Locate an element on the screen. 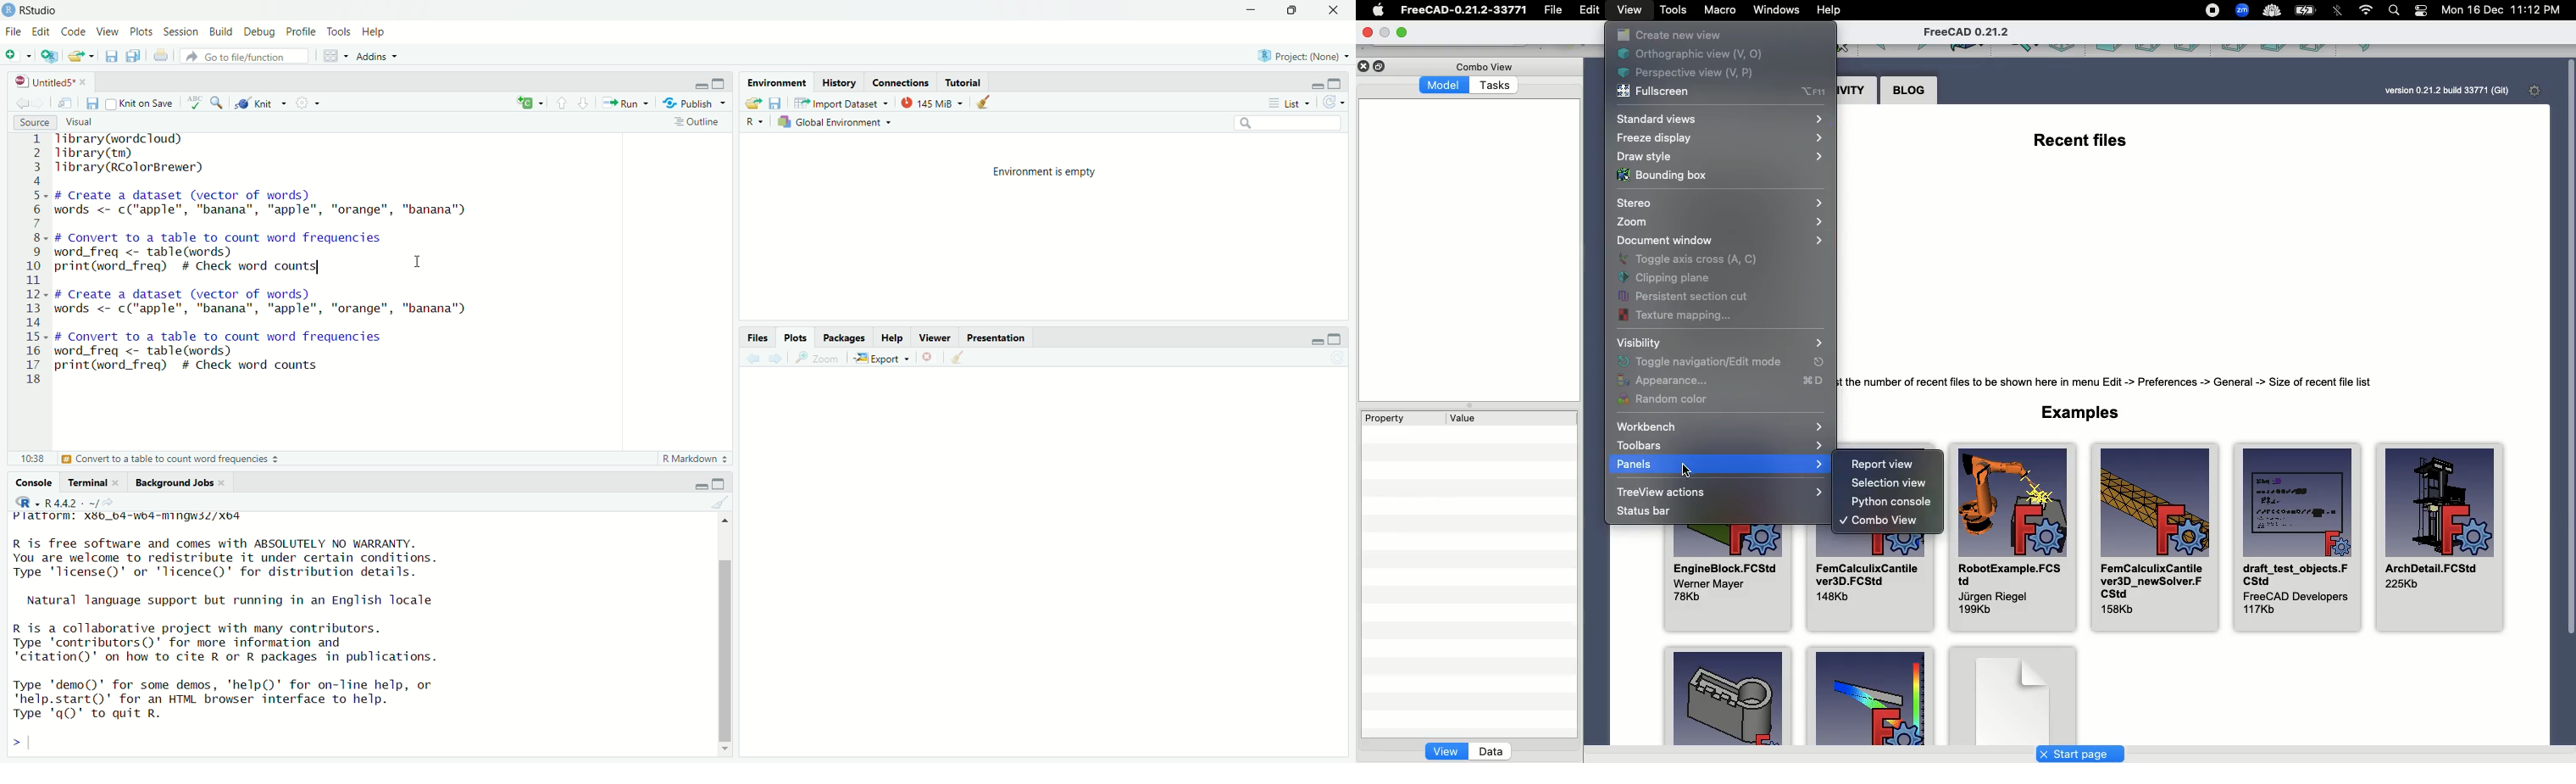 This screenshot has height=784, width=2576. View is located at coordinates (1632, 13).